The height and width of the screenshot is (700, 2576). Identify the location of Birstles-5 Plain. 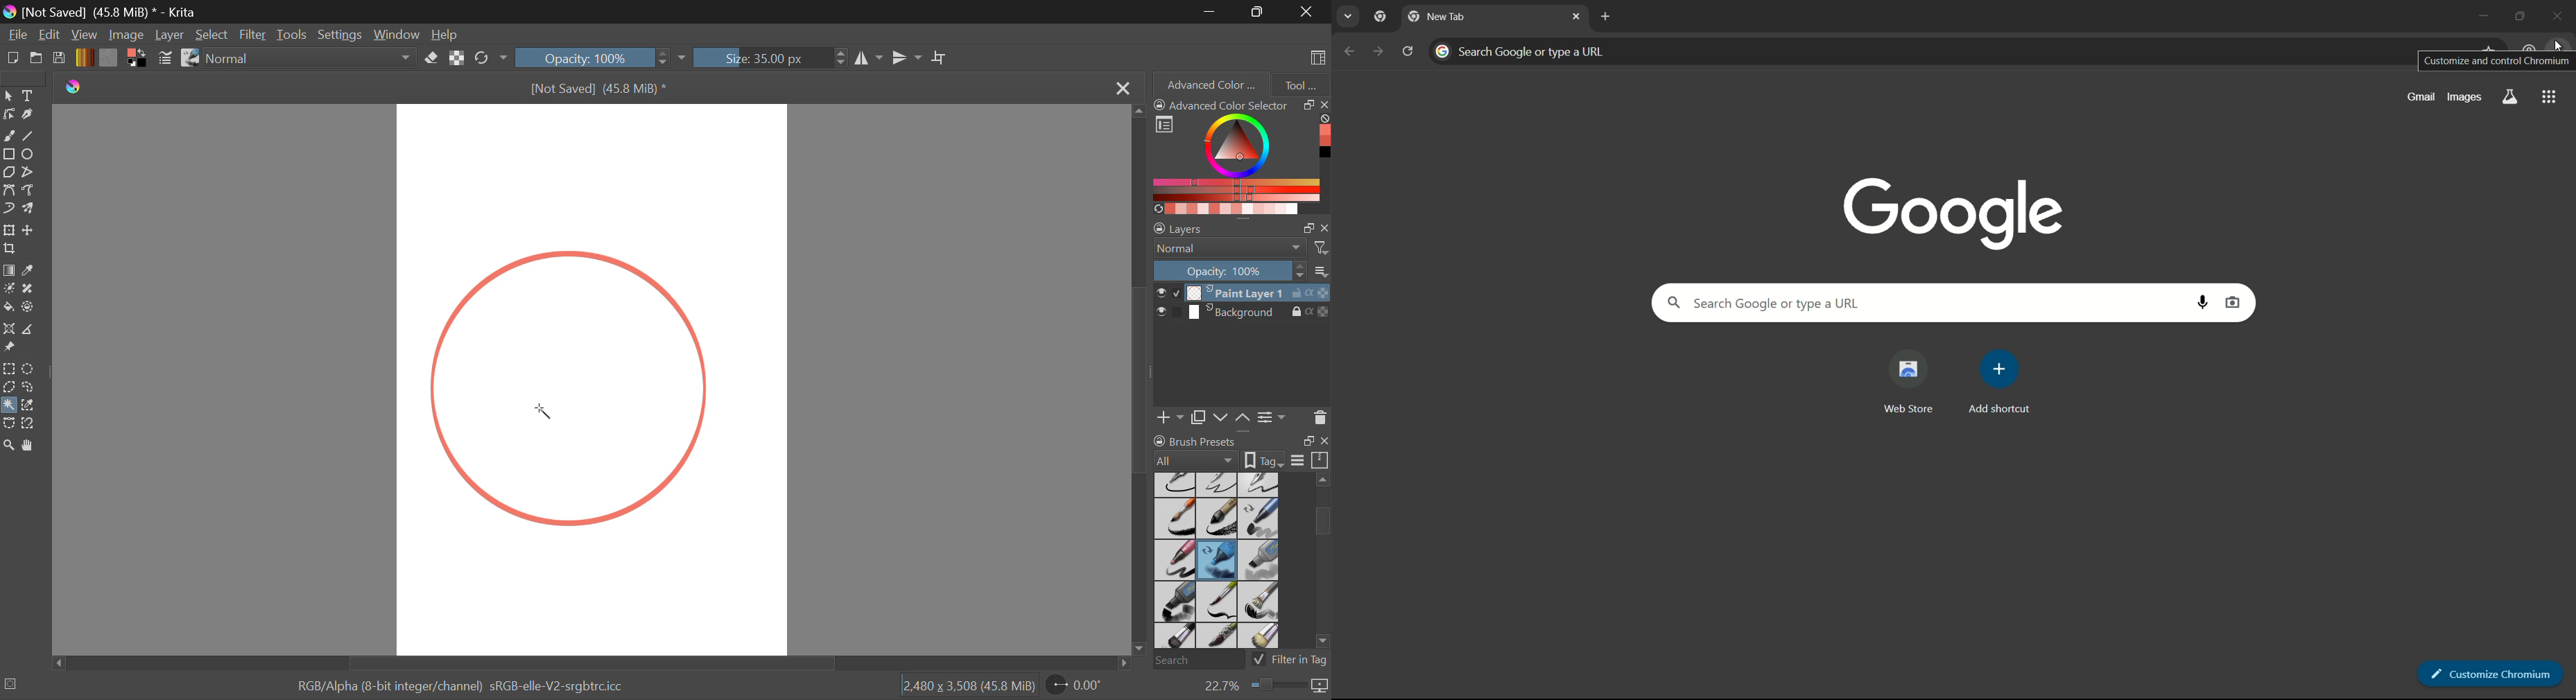
(1262, 637).